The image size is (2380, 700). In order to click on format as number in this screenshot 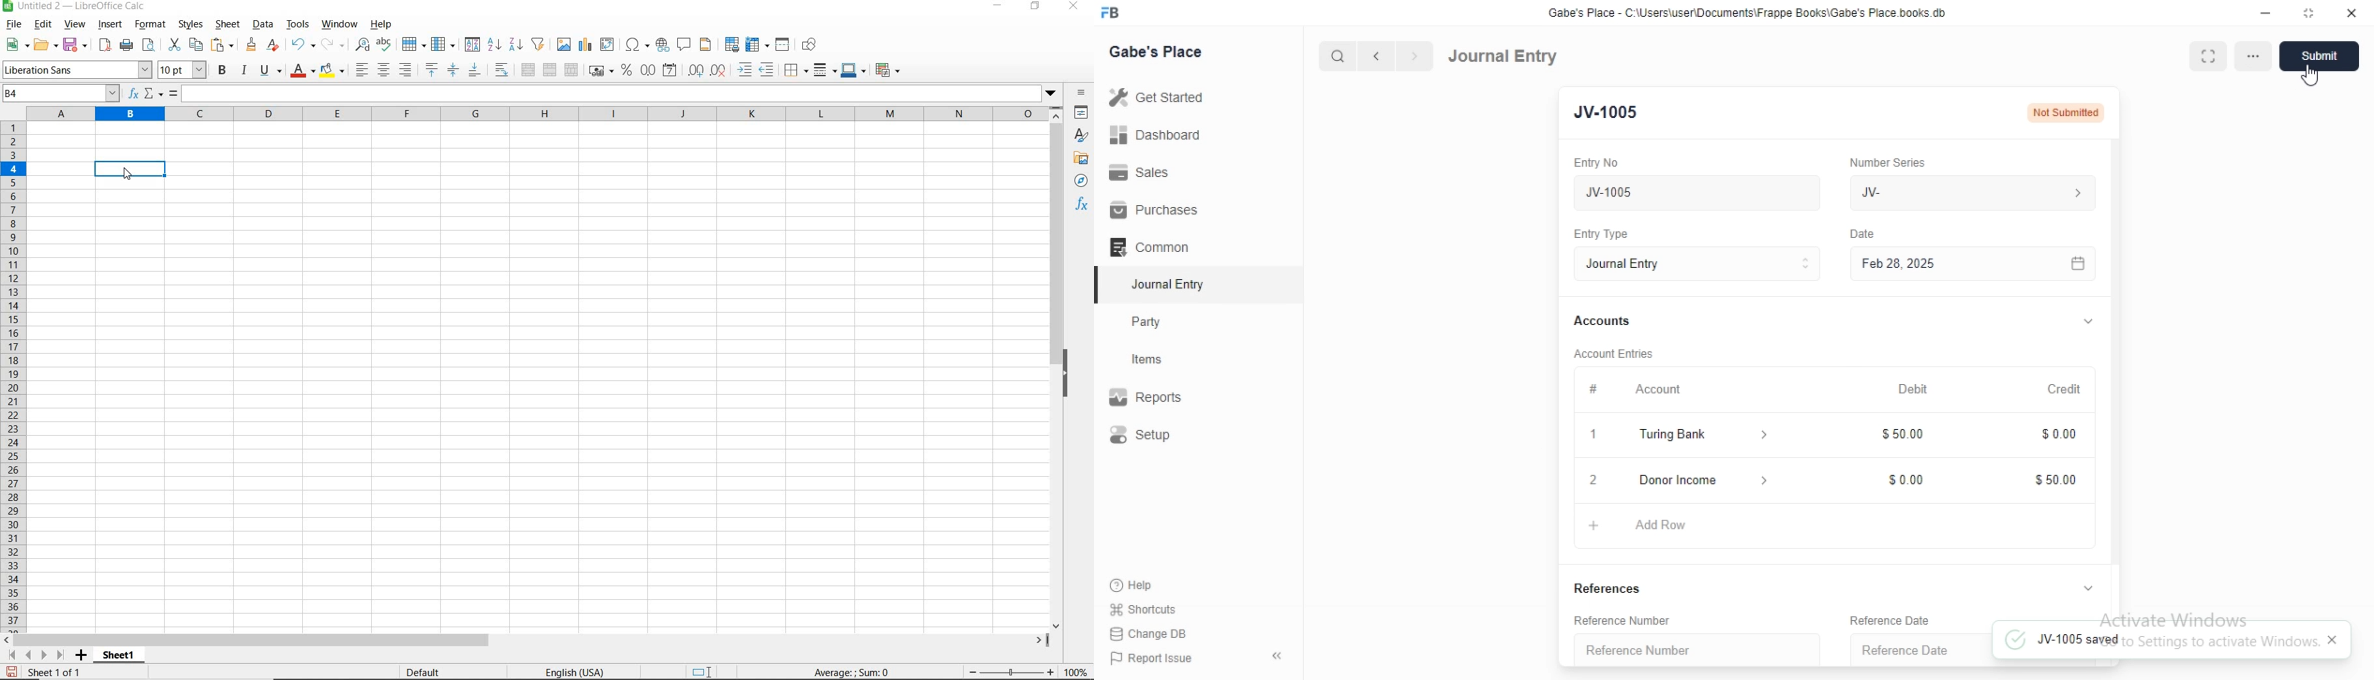, I will do `click(649, 71)`.